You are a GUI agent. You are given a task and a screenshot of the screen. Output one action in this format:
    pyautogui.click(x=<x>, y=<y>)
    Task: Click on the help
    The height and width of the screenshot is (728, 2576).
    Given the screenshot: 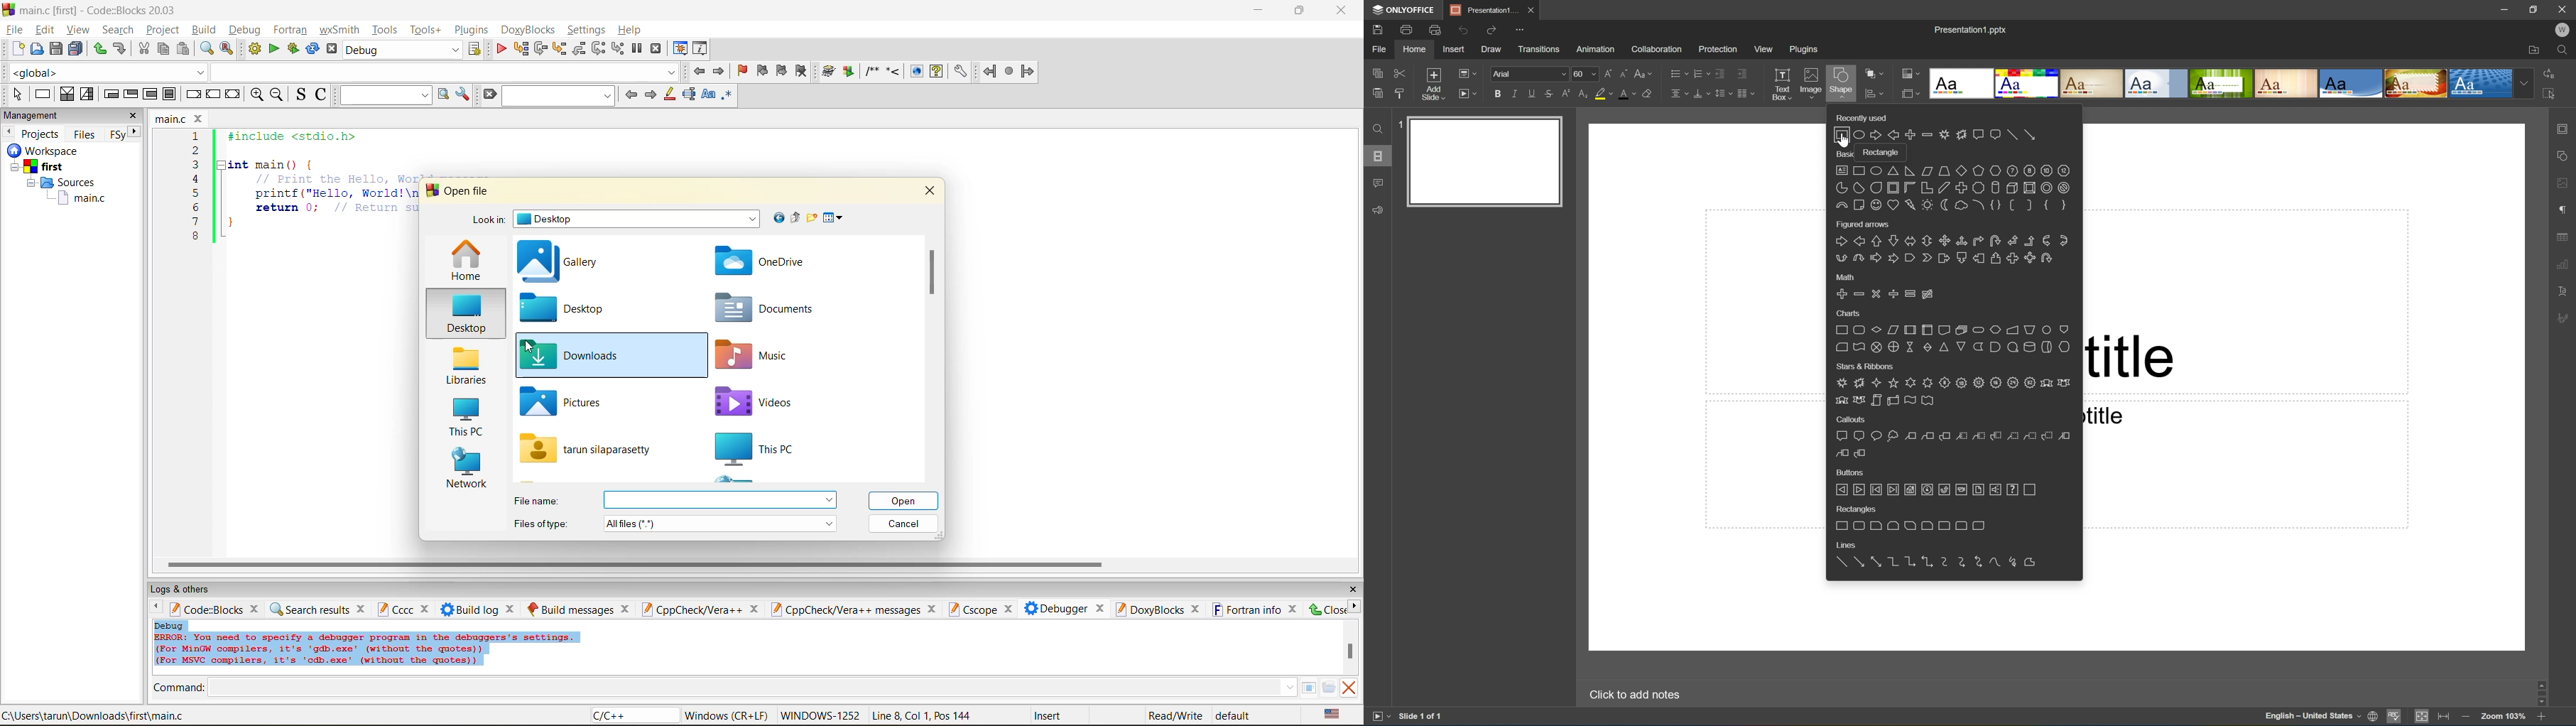 What is the action you would take?
    pyautogui.click(x=631, y=30)
    